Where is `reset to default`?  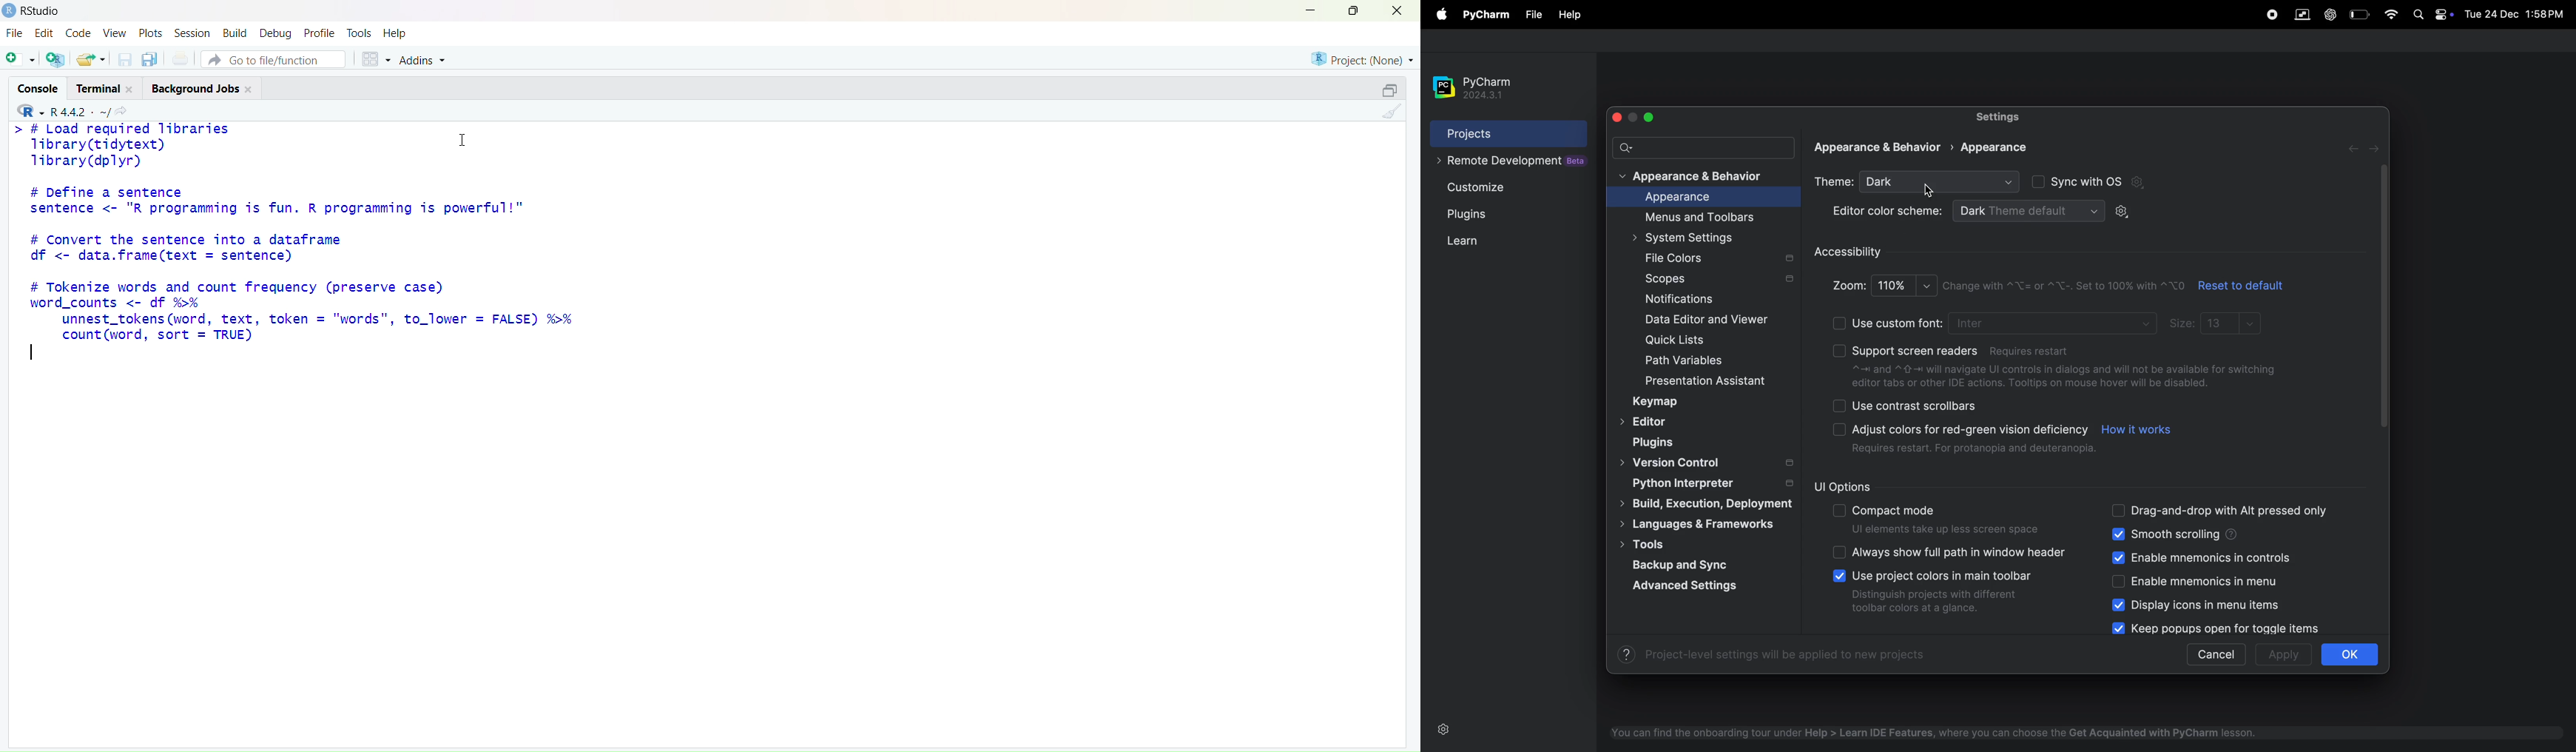 reset to default is located at coordinates (2248, 286).